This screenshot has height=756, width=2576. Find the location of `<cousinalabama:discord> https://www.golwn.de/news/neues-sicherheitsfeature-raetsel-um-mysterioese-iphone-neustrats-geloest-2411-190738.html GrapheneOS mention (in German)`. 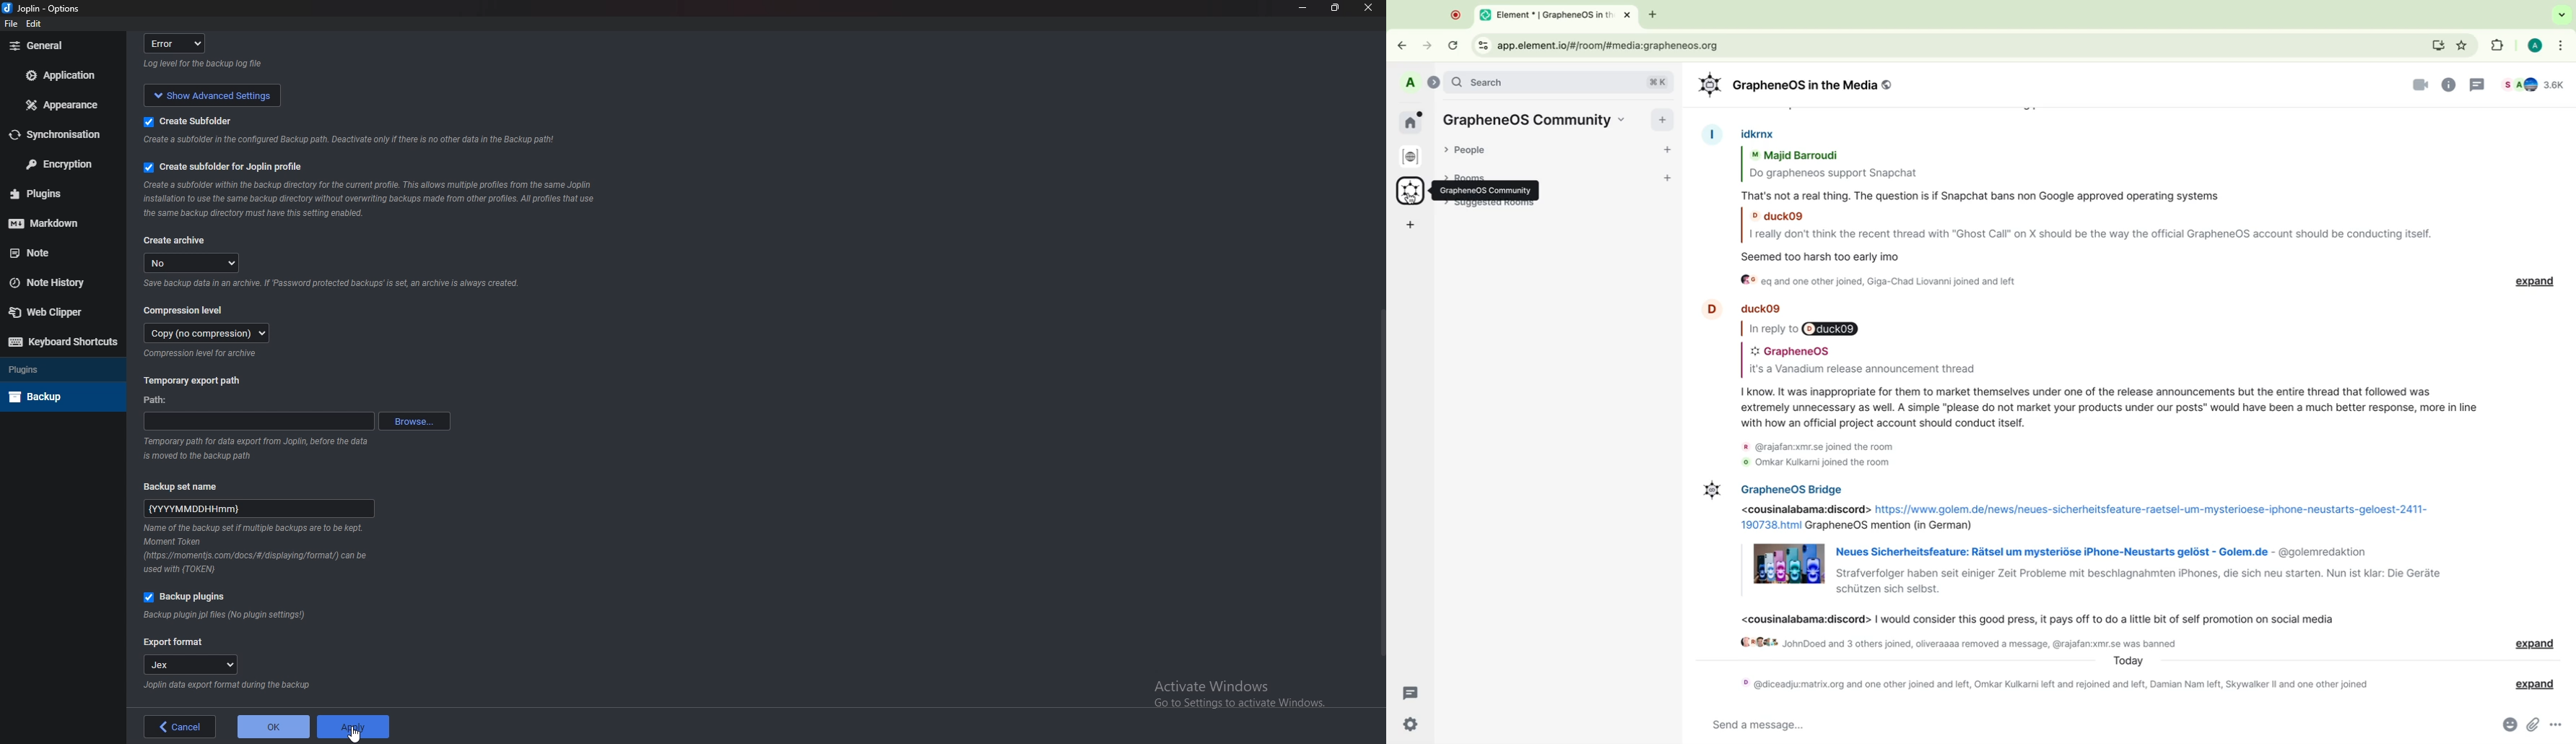

<cousinalabama:discord> https://www.golwn.de/news/neues-sicherheitsfeature-raetsel-um-mysterioese-iphone-neustrats-geloest-2411-190738.html GrapheneOS mention (in German) is located at coordinates (2087, 516).